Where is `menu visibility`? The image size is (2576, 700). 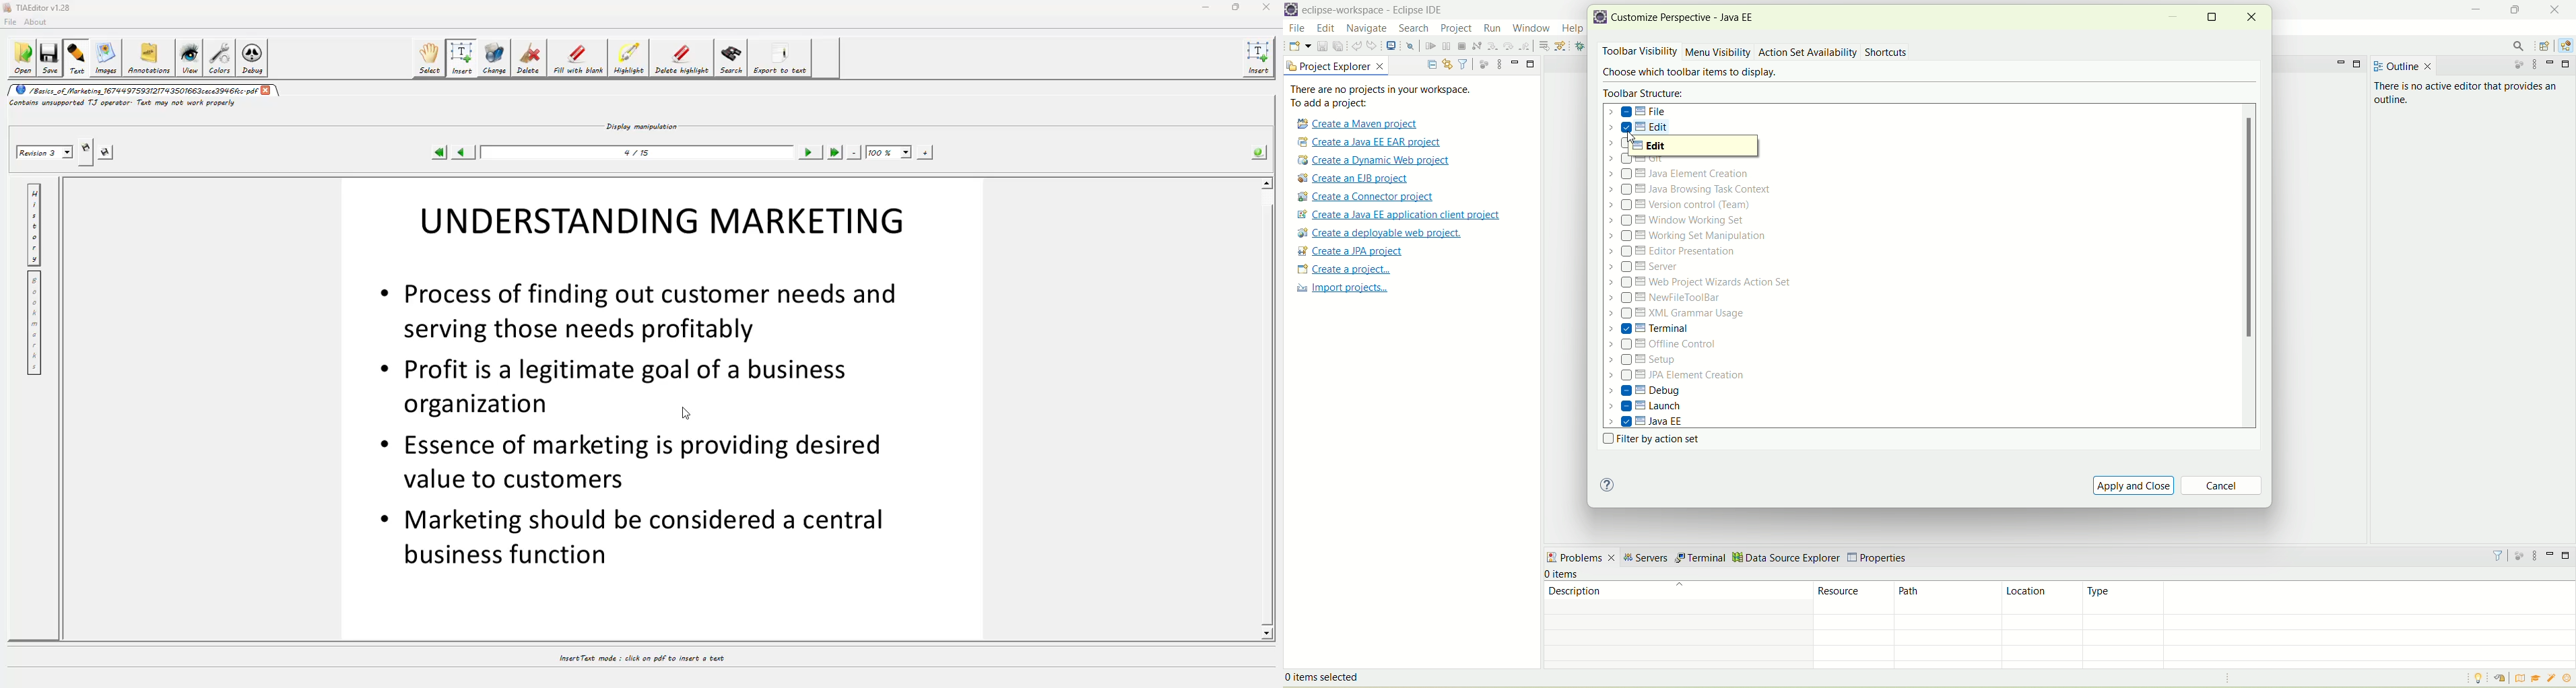
menu visibility is located at coordinates (1718, 53).